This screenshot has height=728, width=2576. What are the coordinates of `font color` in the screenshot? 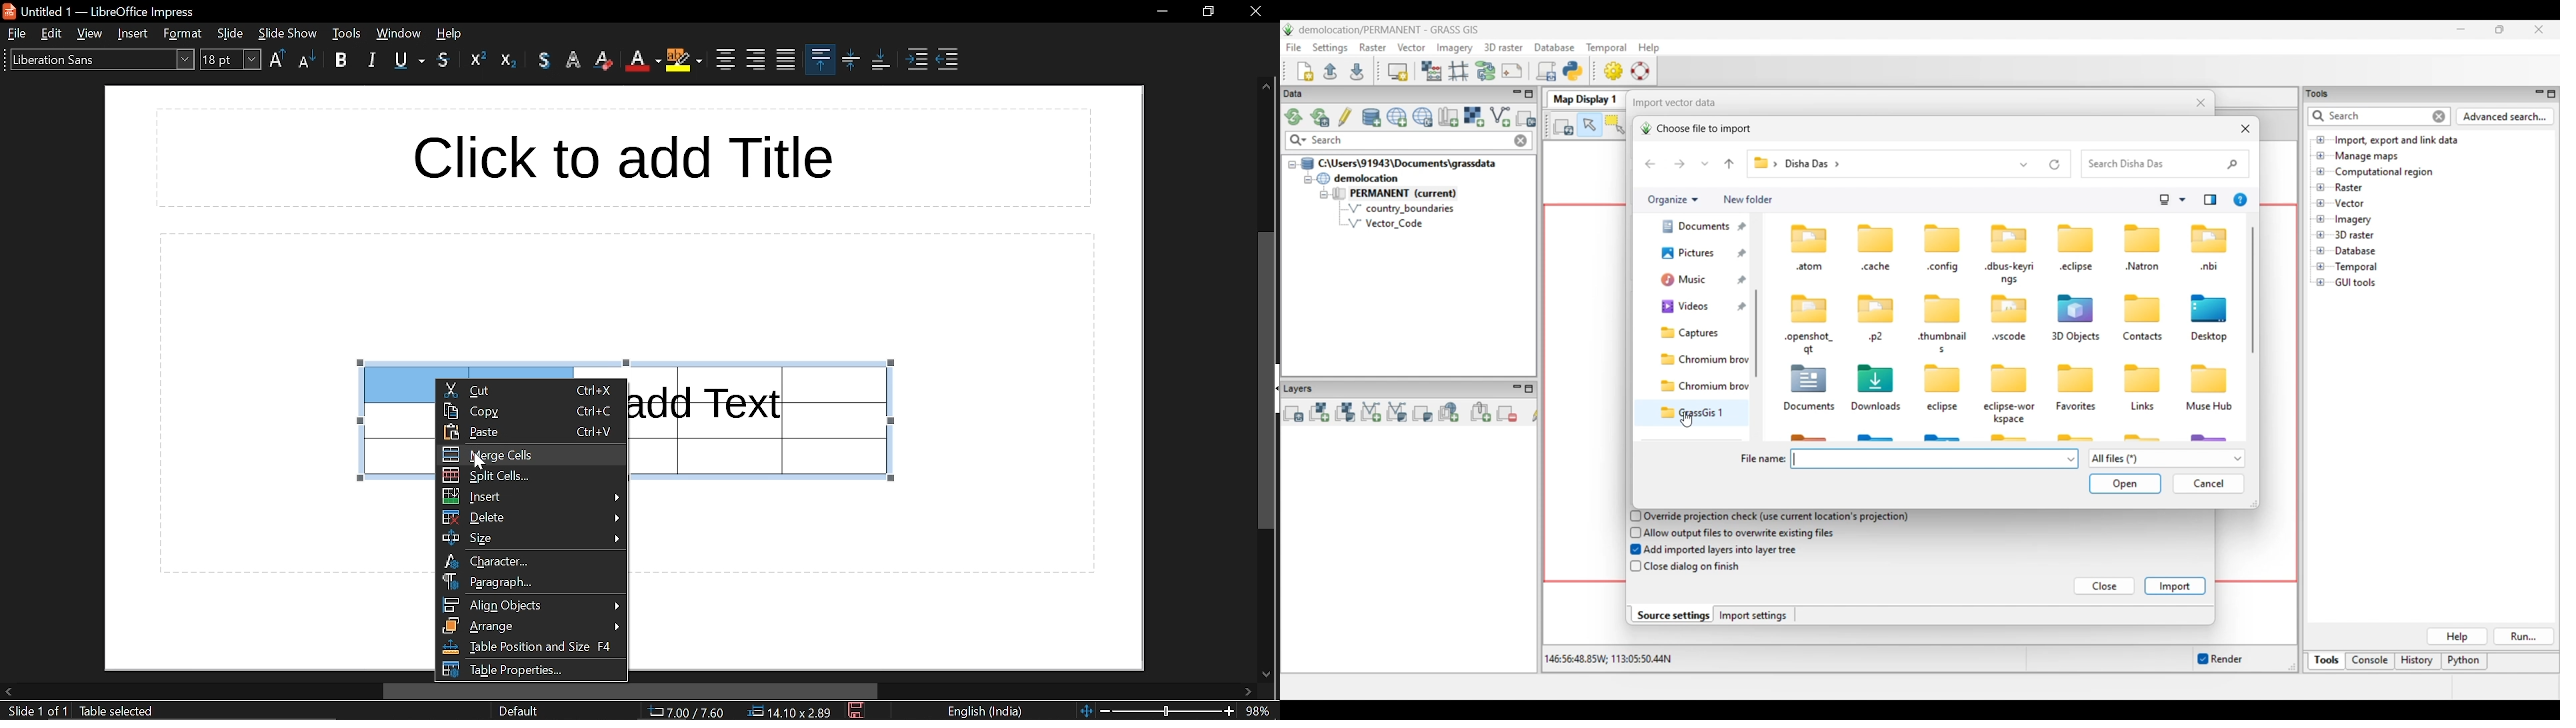 It's located at (642, 61).